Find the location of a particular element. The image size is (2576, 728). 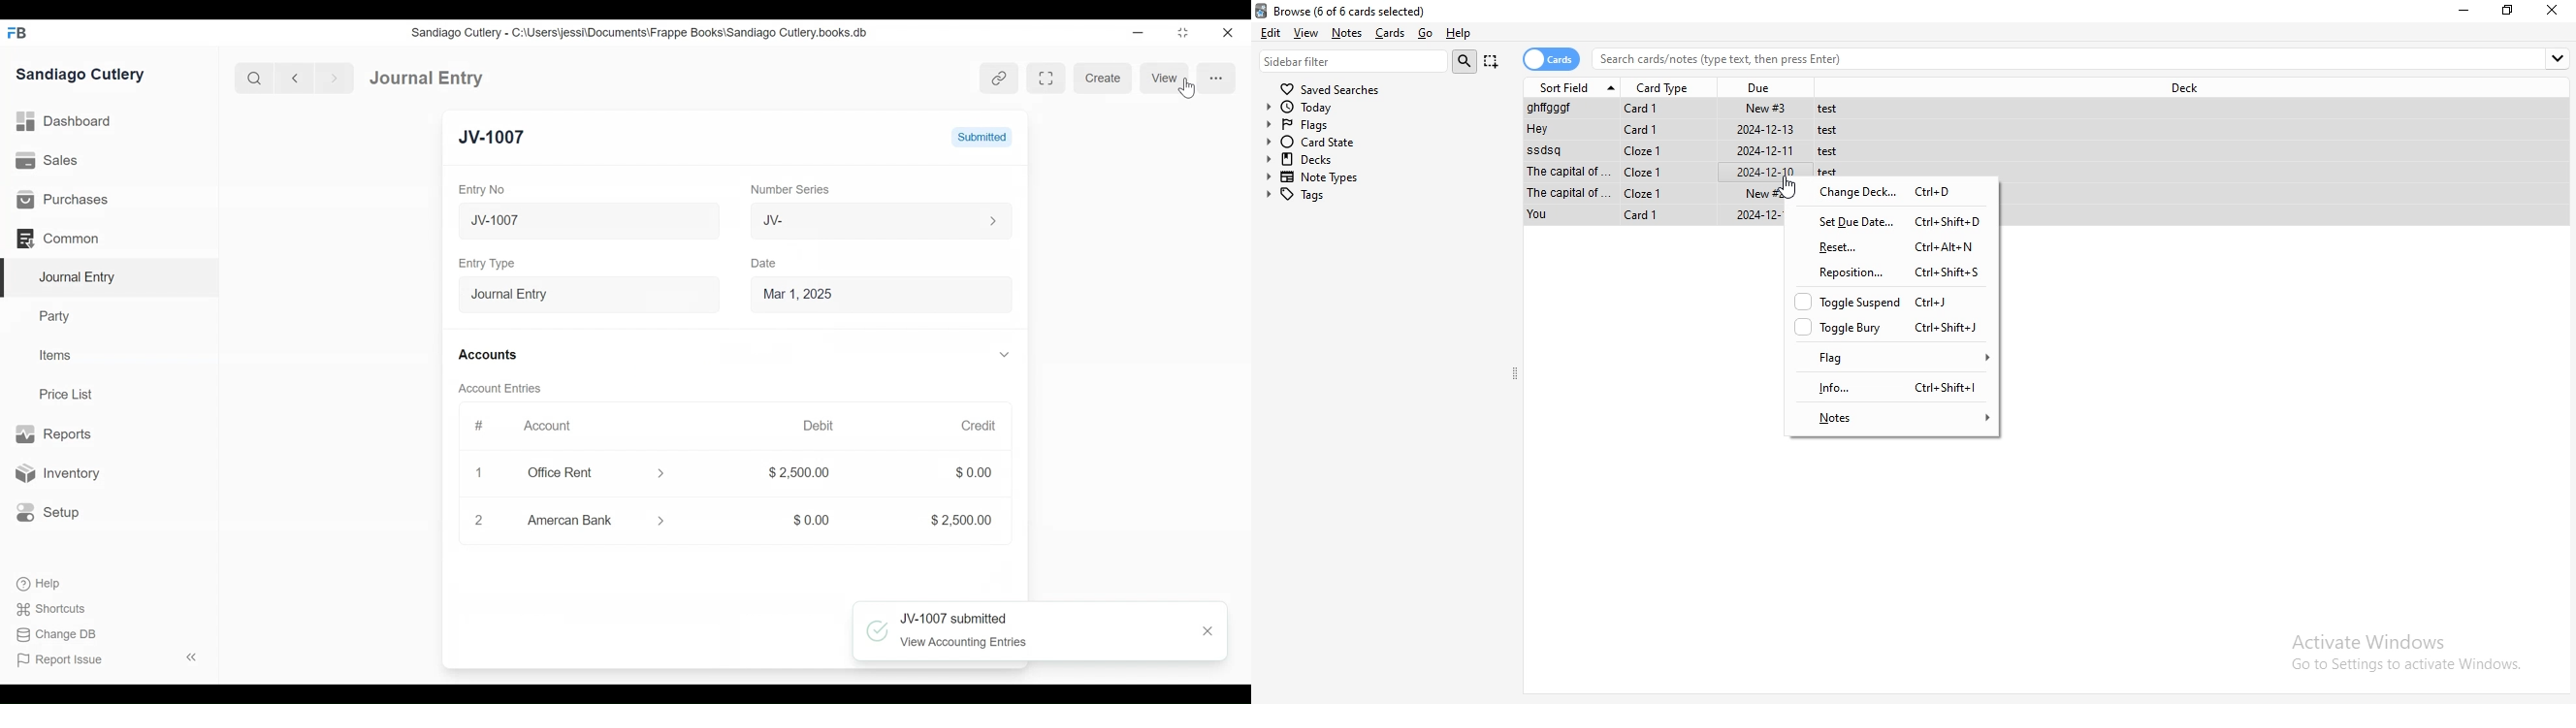

close is located at coordinates (1205, 632).